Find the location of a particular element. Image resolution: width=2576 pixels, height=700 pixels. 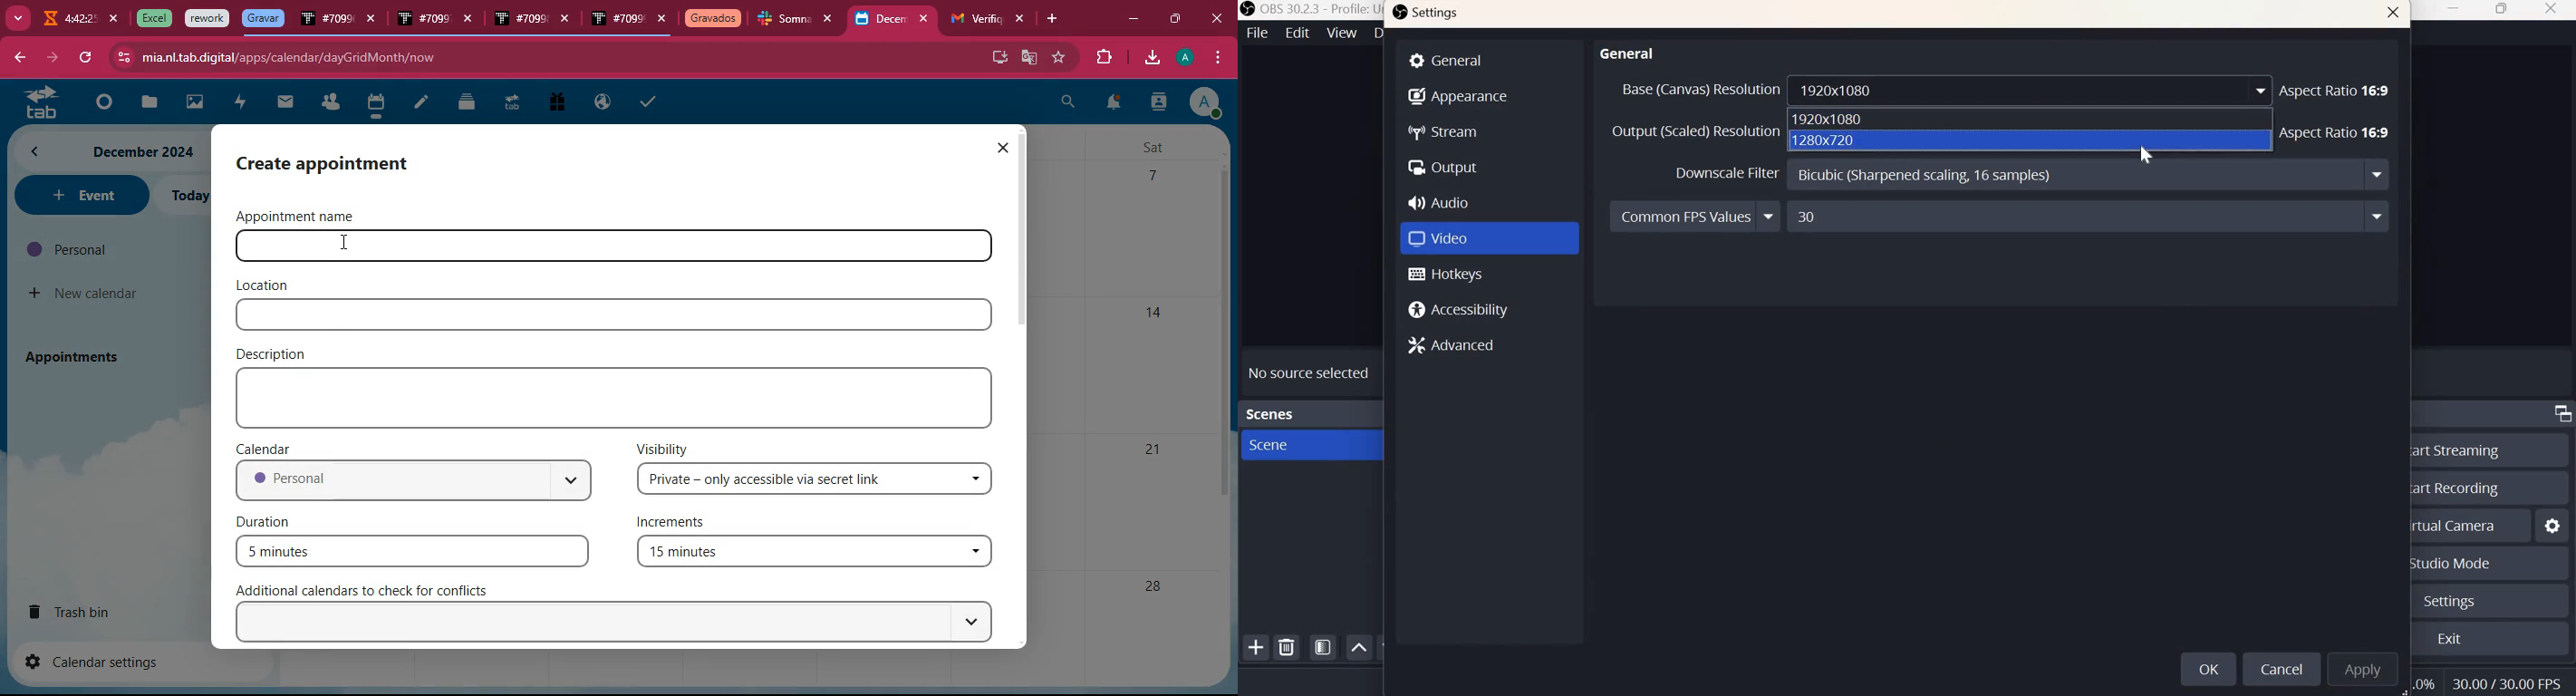

Start virtual camera is located at coordinates (2459, 524).